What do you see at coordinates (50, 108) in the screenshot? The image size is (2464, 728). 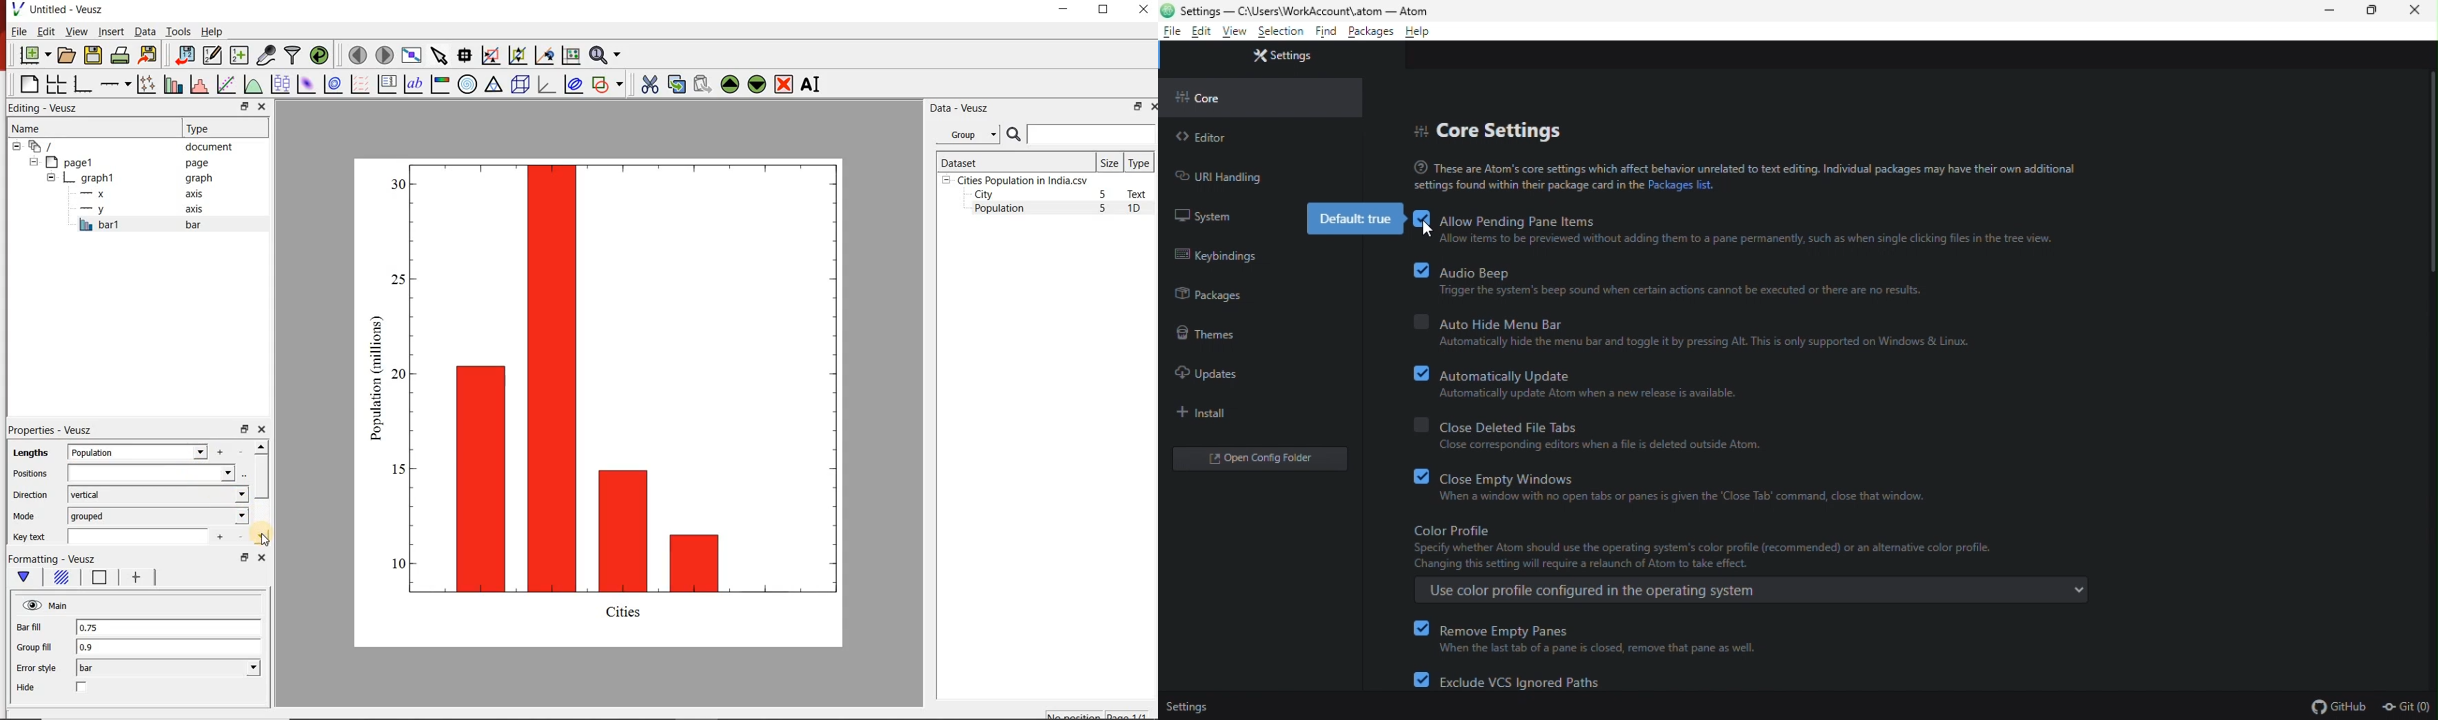 I see `Editing - Veusz` at bounding box center [50, 108].